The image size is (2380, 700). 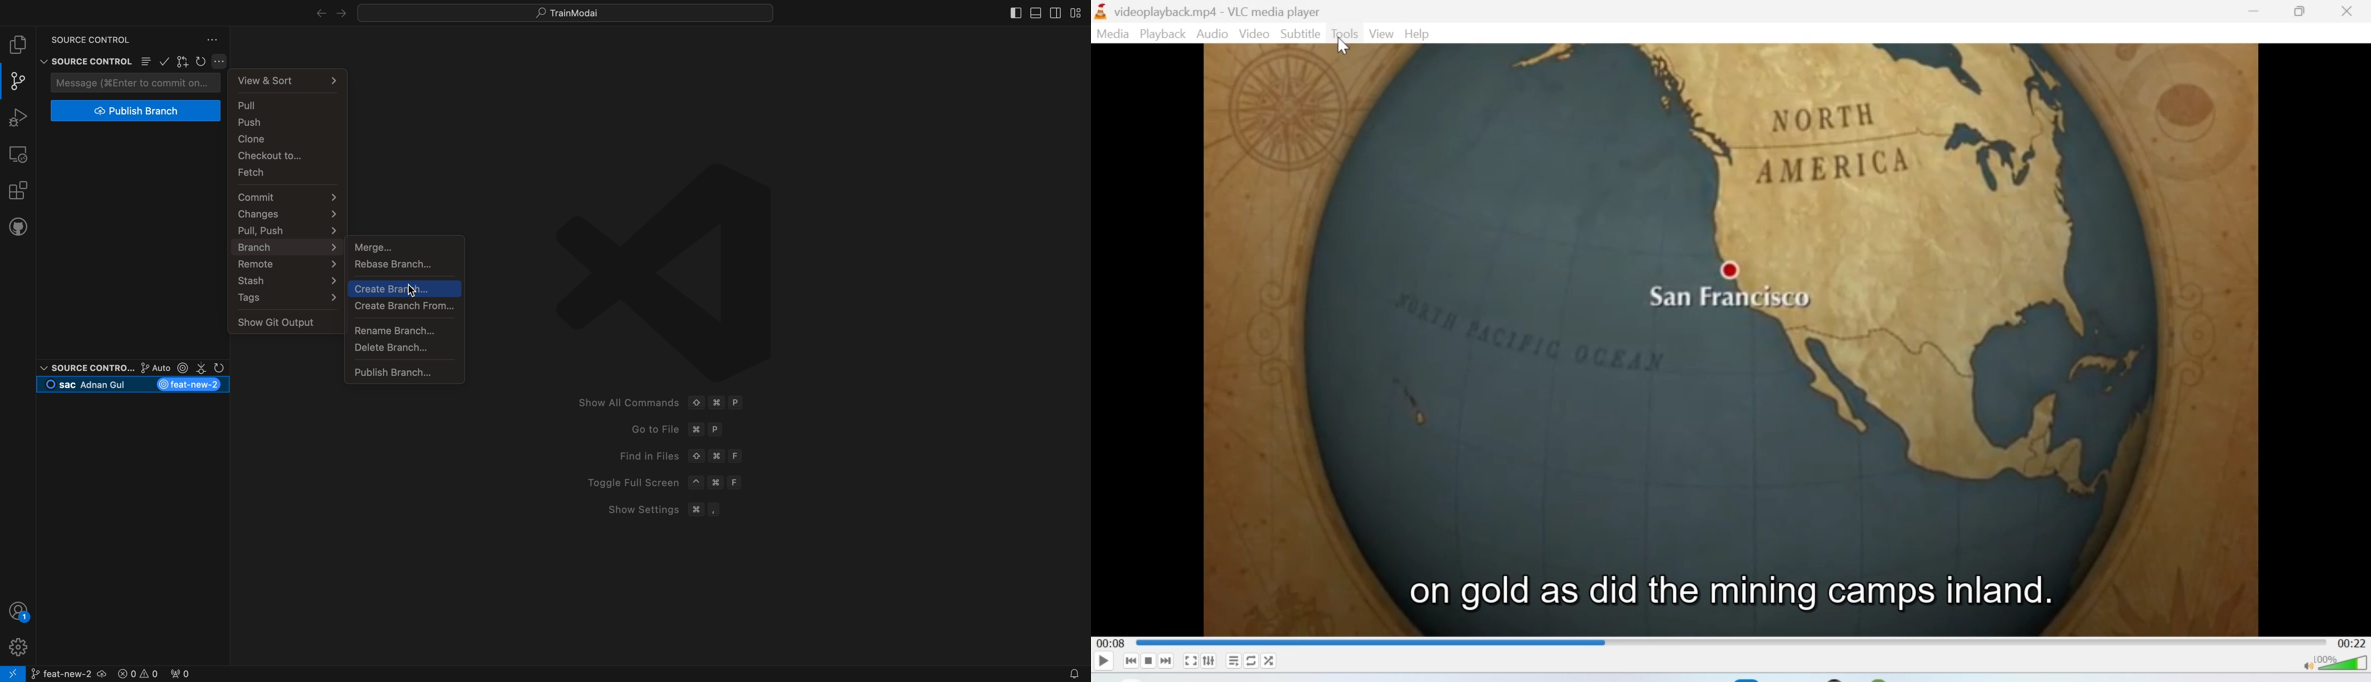 What do you see at coordinates (287, 213) in the screenshot?
I see `changes` at bounding box center [287, 213].